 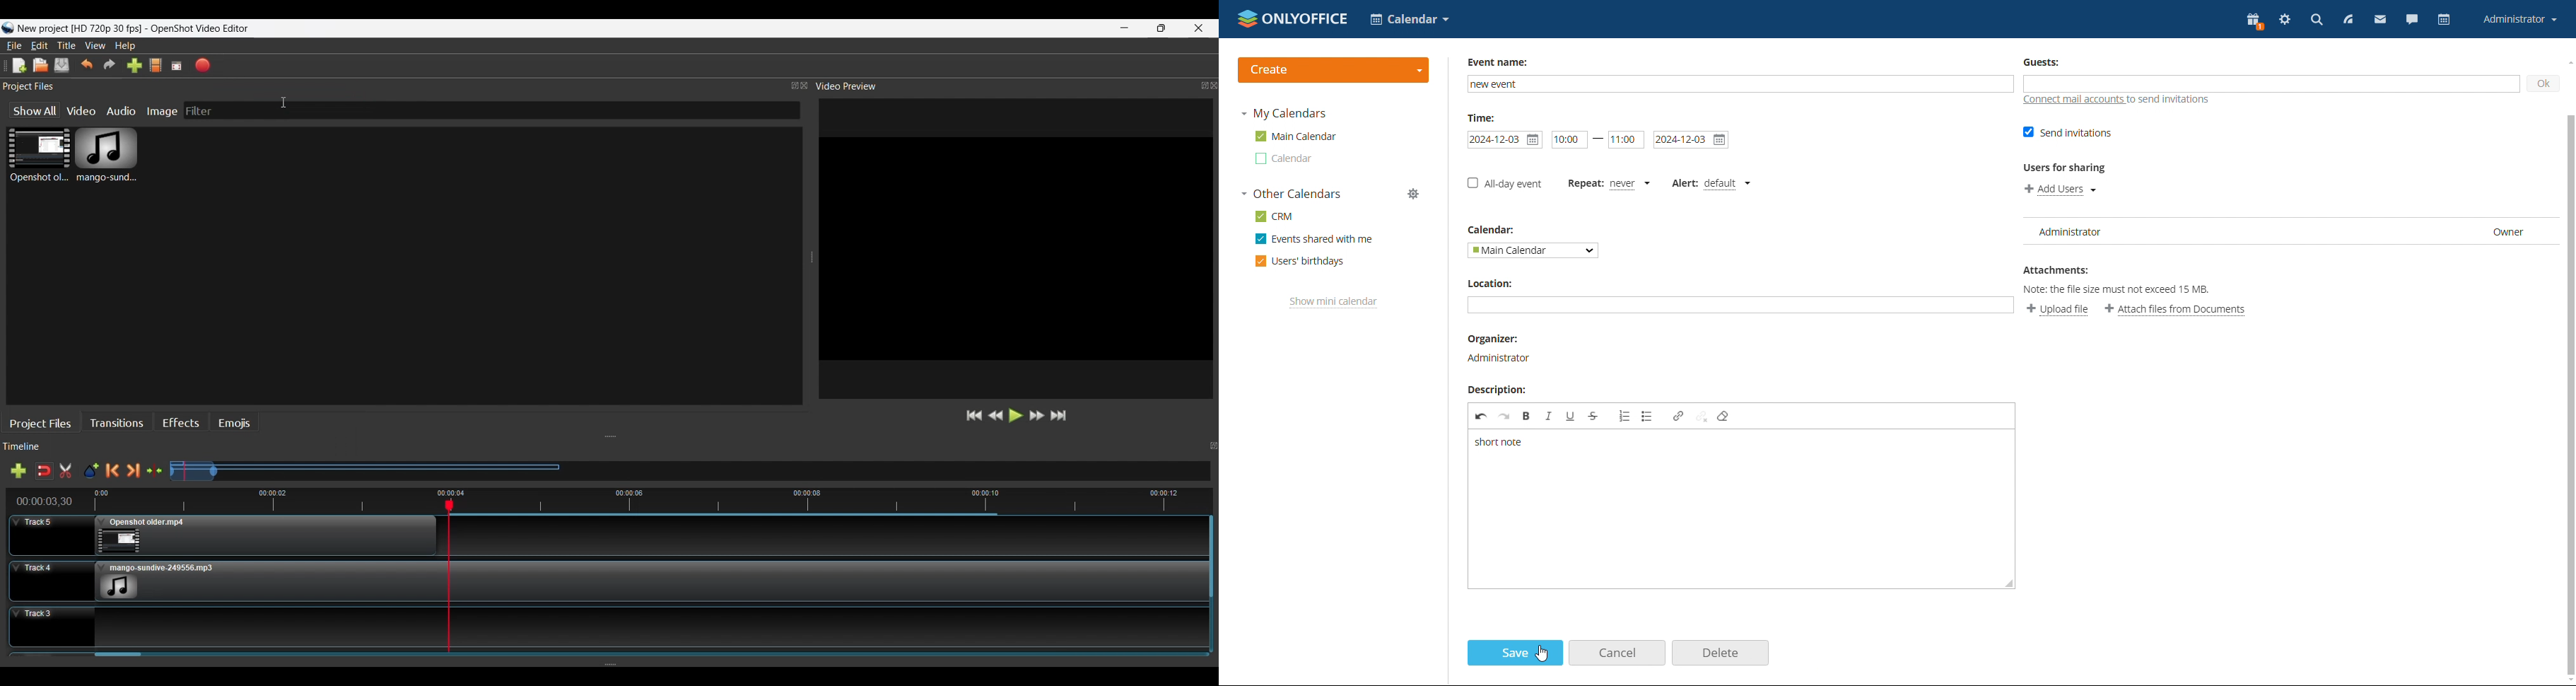 What do you see at coordinates (156, 65) in the screenshot?
I see `Choose Profile` at bounding box center [156, 65].